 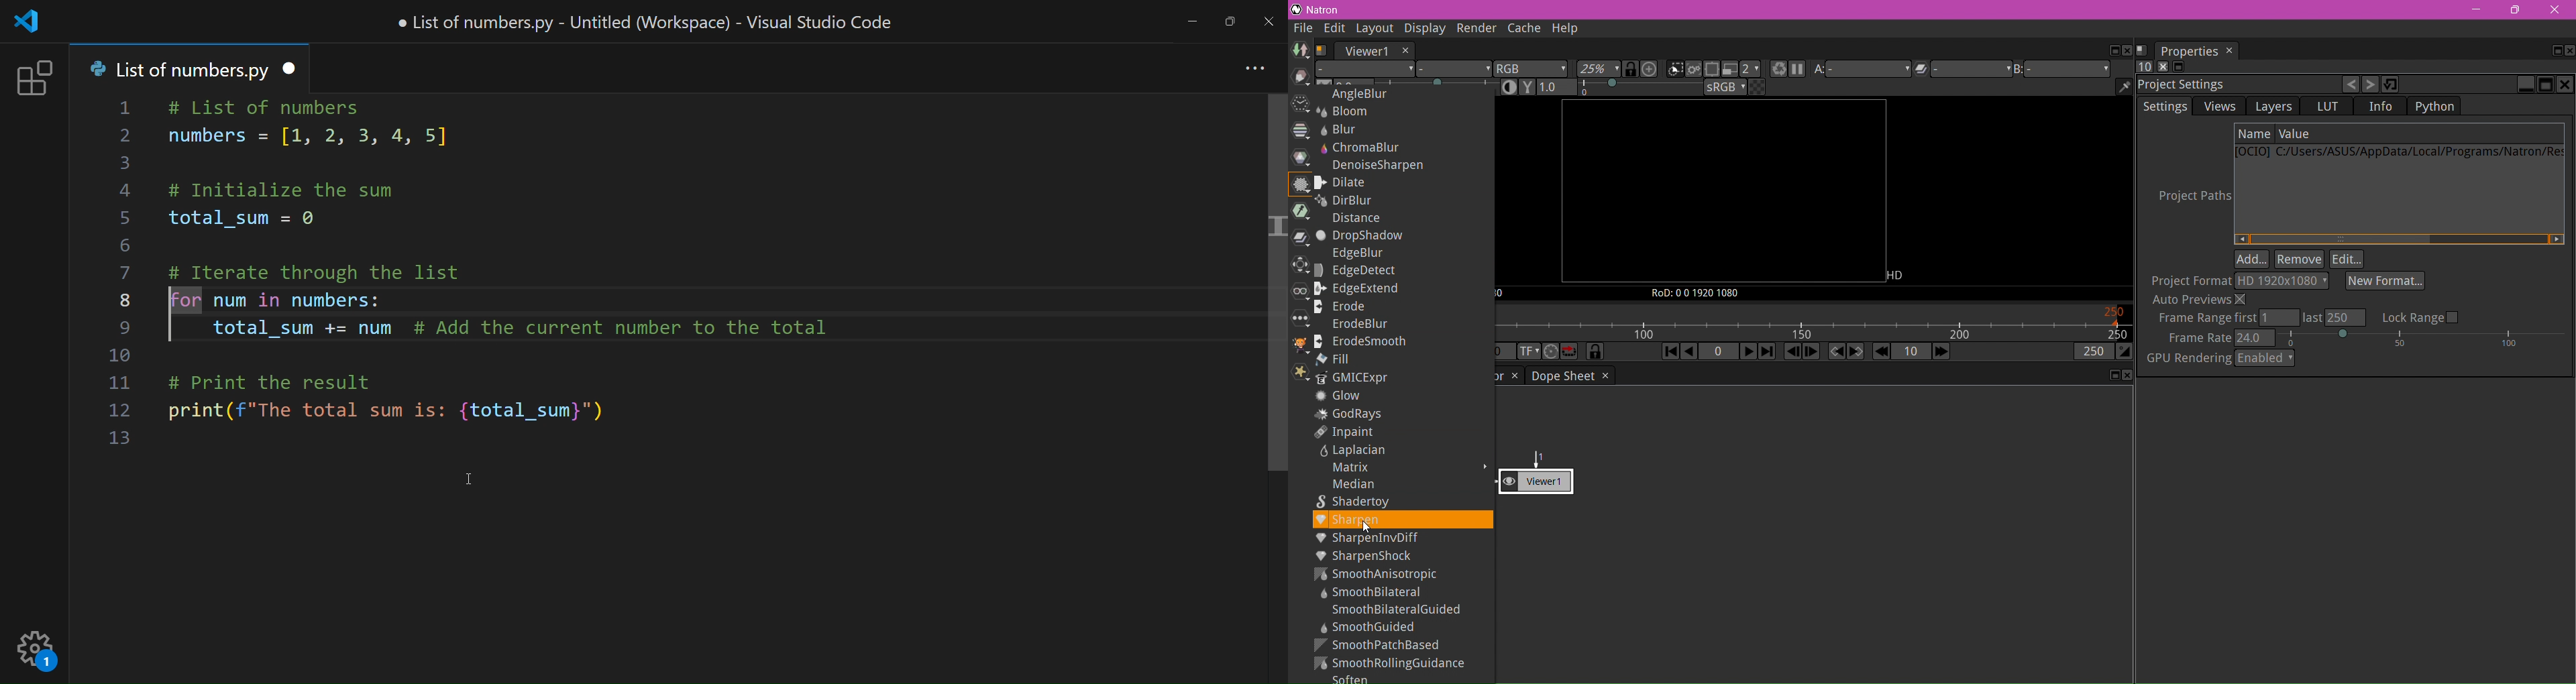 What do you see at coordinates (2568, 50) in the screenshot?
I see `Close pane` at bounding box center [2568, 50].